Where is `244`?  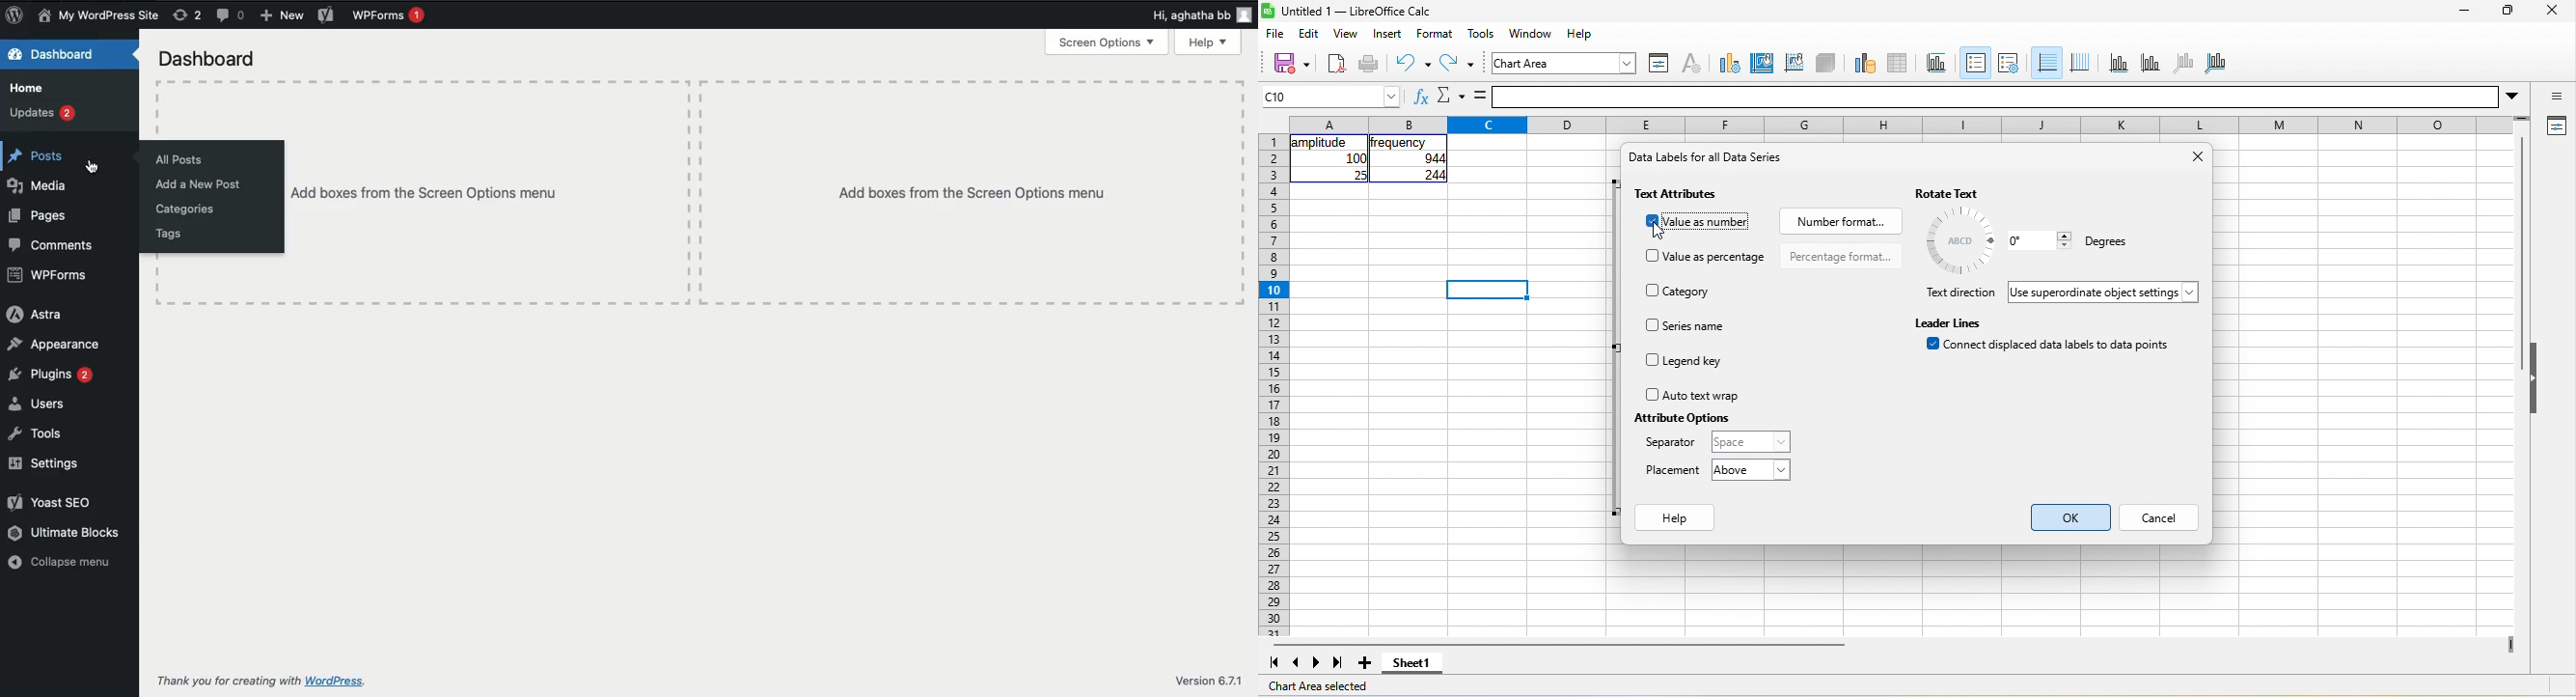 244 is located at coordinates (1432, 176).